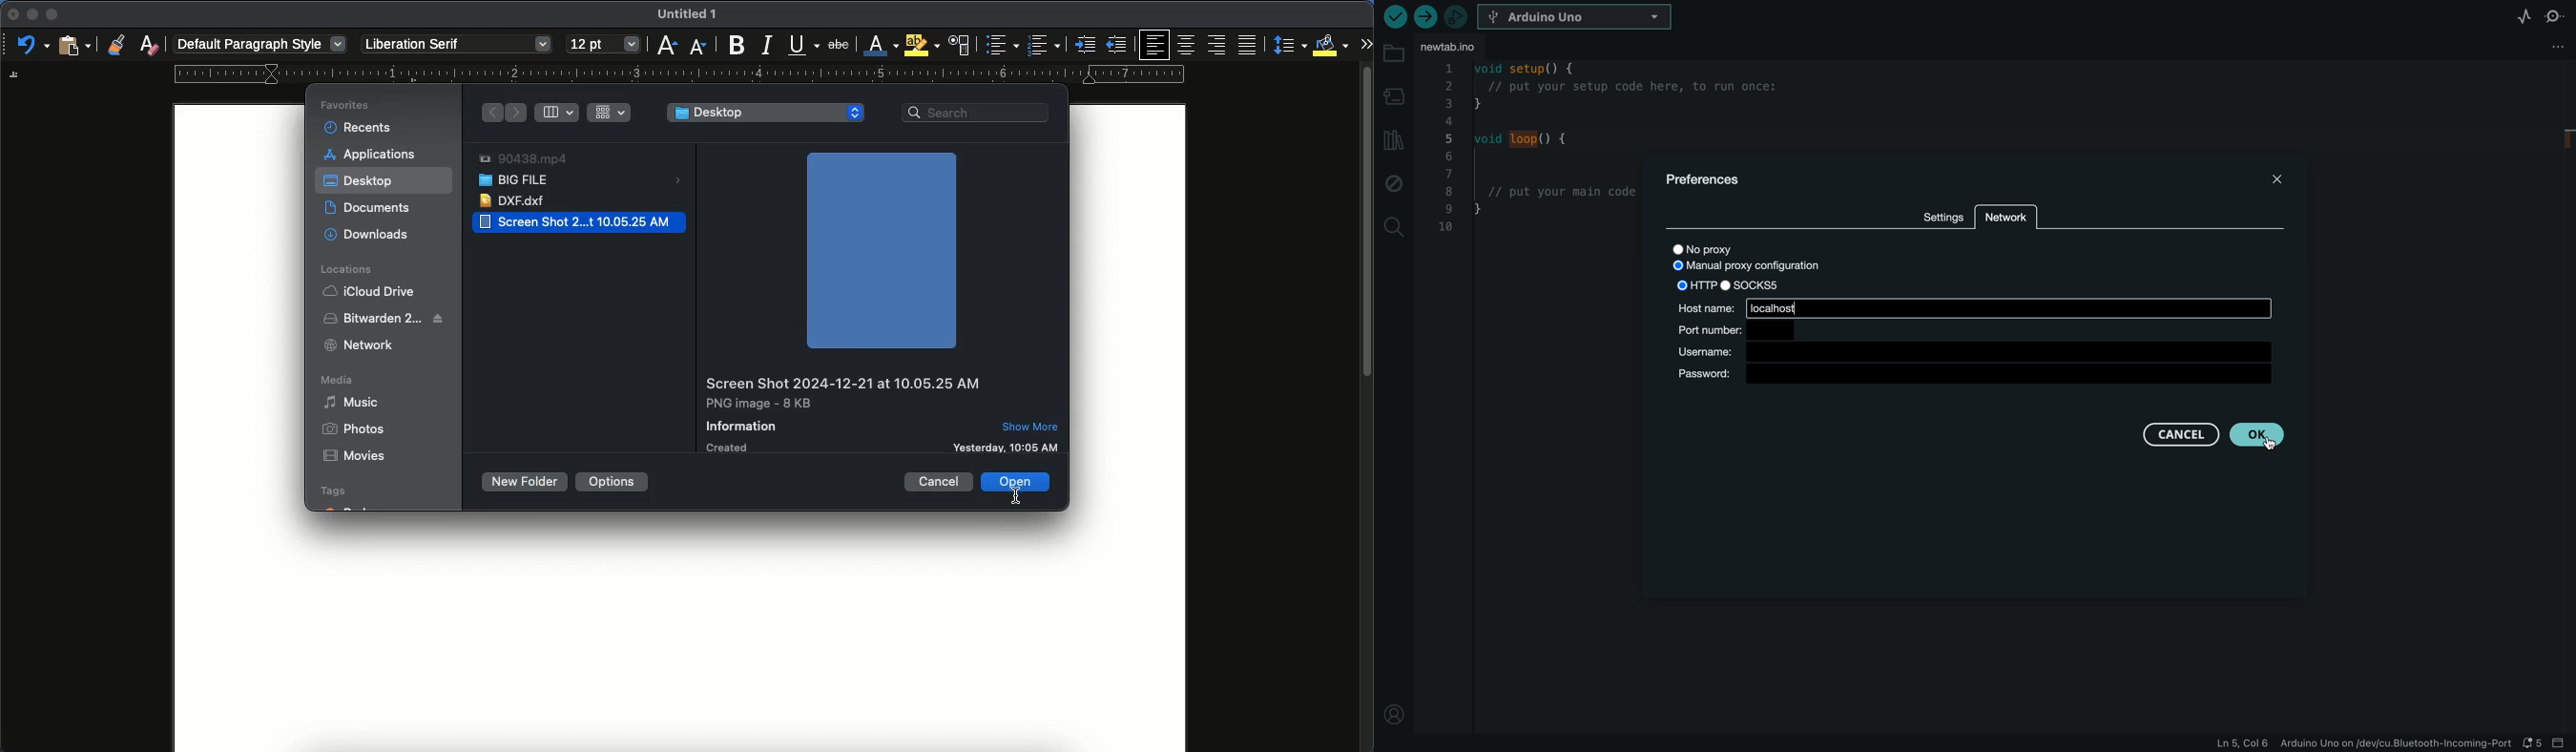 The image size is (2576, 756). I want to click on 12 pt - size, so click(602, 45).